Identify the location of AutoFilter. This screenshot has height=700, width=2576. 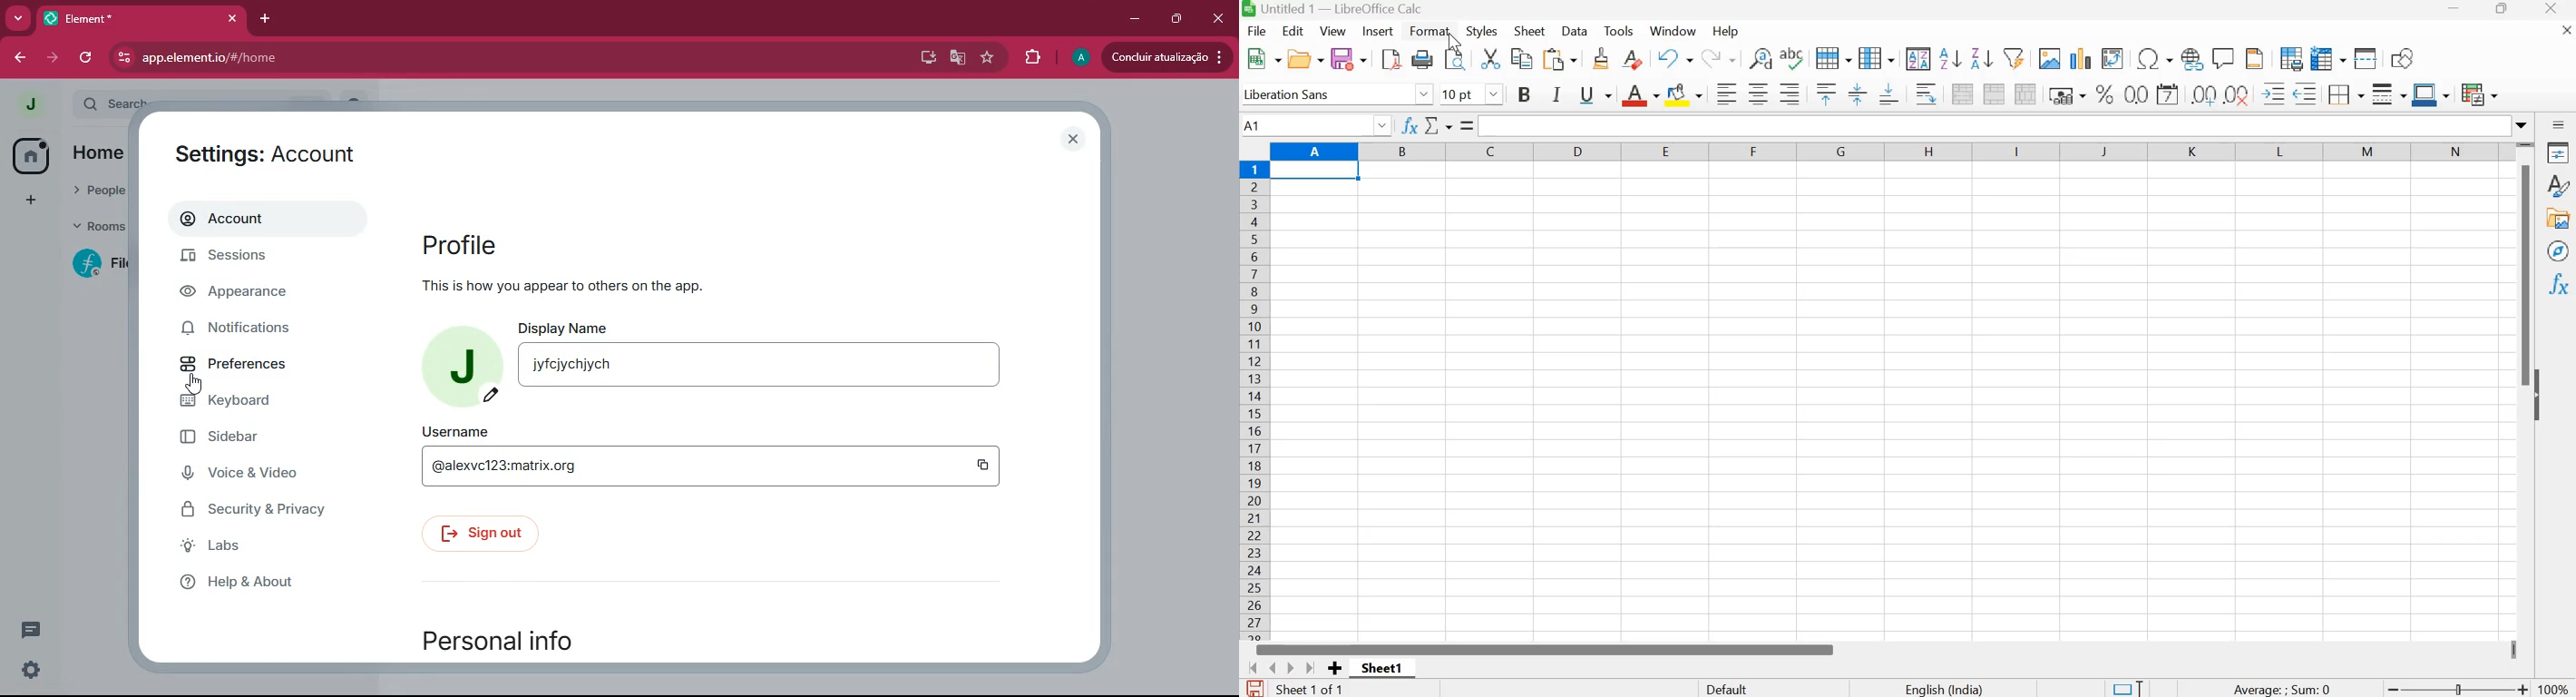
(2013, 56).